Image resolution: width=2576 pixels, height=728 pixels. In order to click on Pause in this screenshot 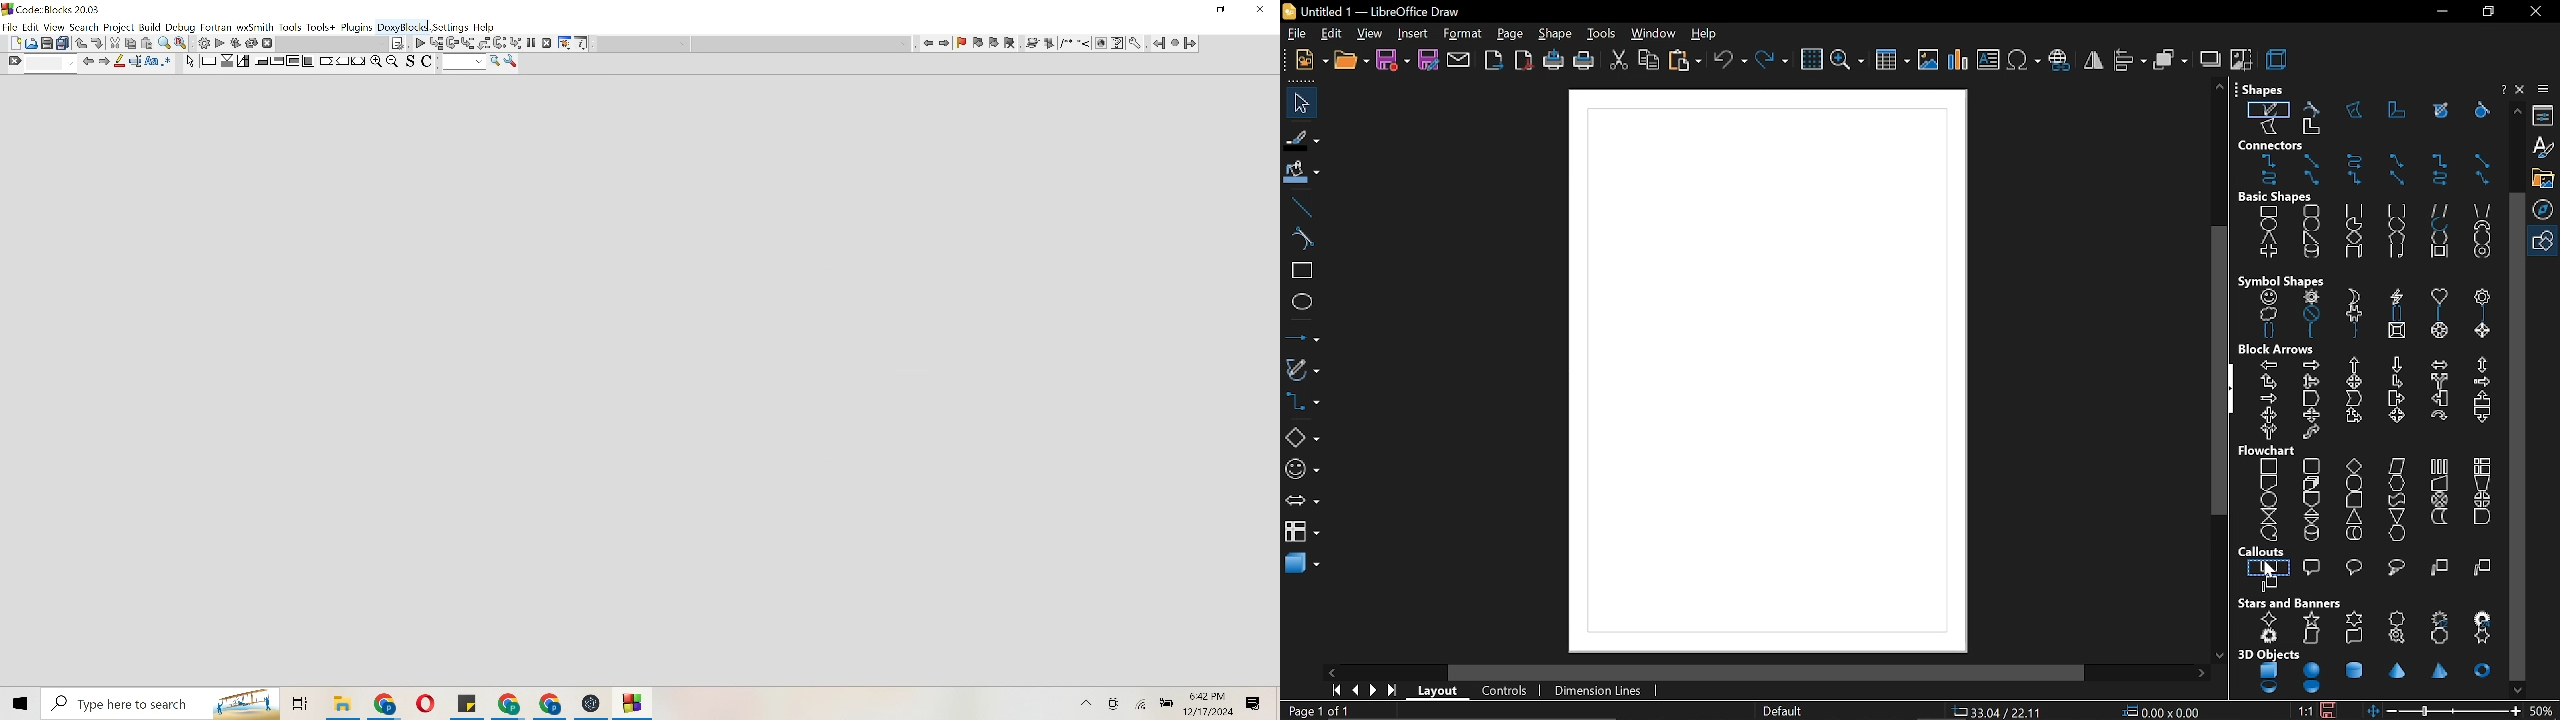, I will do `click(530, 44)`.